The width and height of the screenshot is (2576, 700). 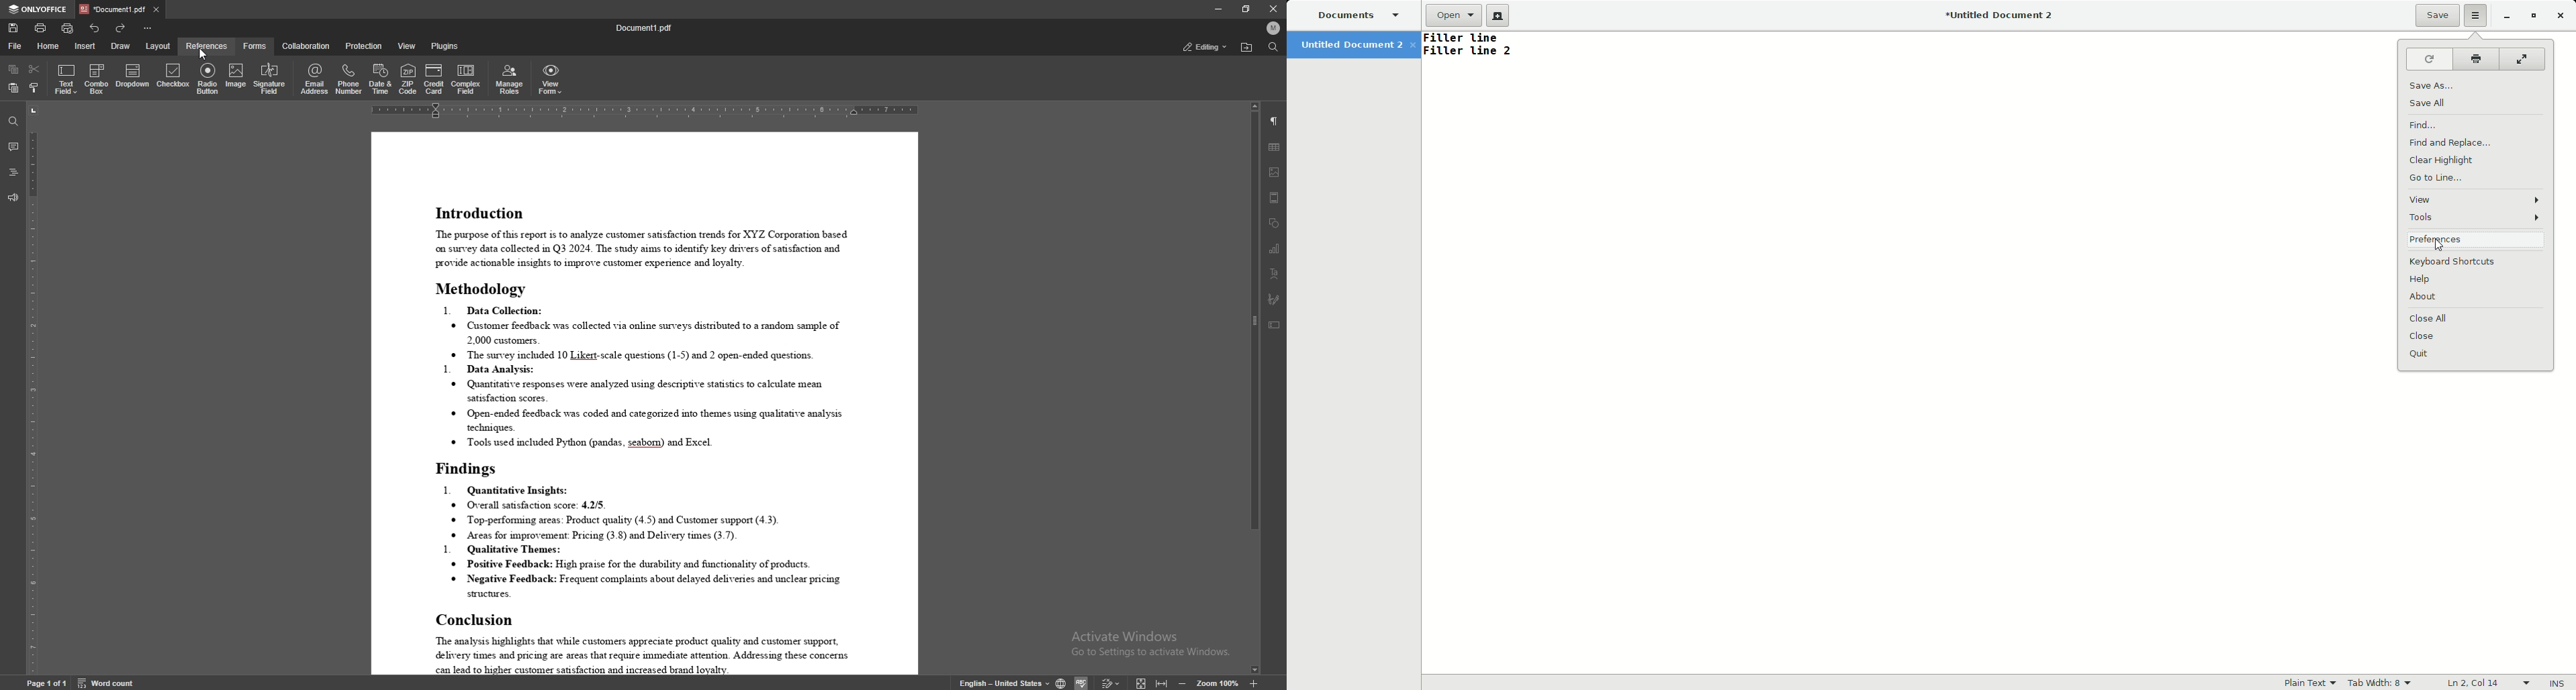 What do you see at coordinates (380, 80) in the screenshot?
I see `date and time` at bounding box center [380, 80].